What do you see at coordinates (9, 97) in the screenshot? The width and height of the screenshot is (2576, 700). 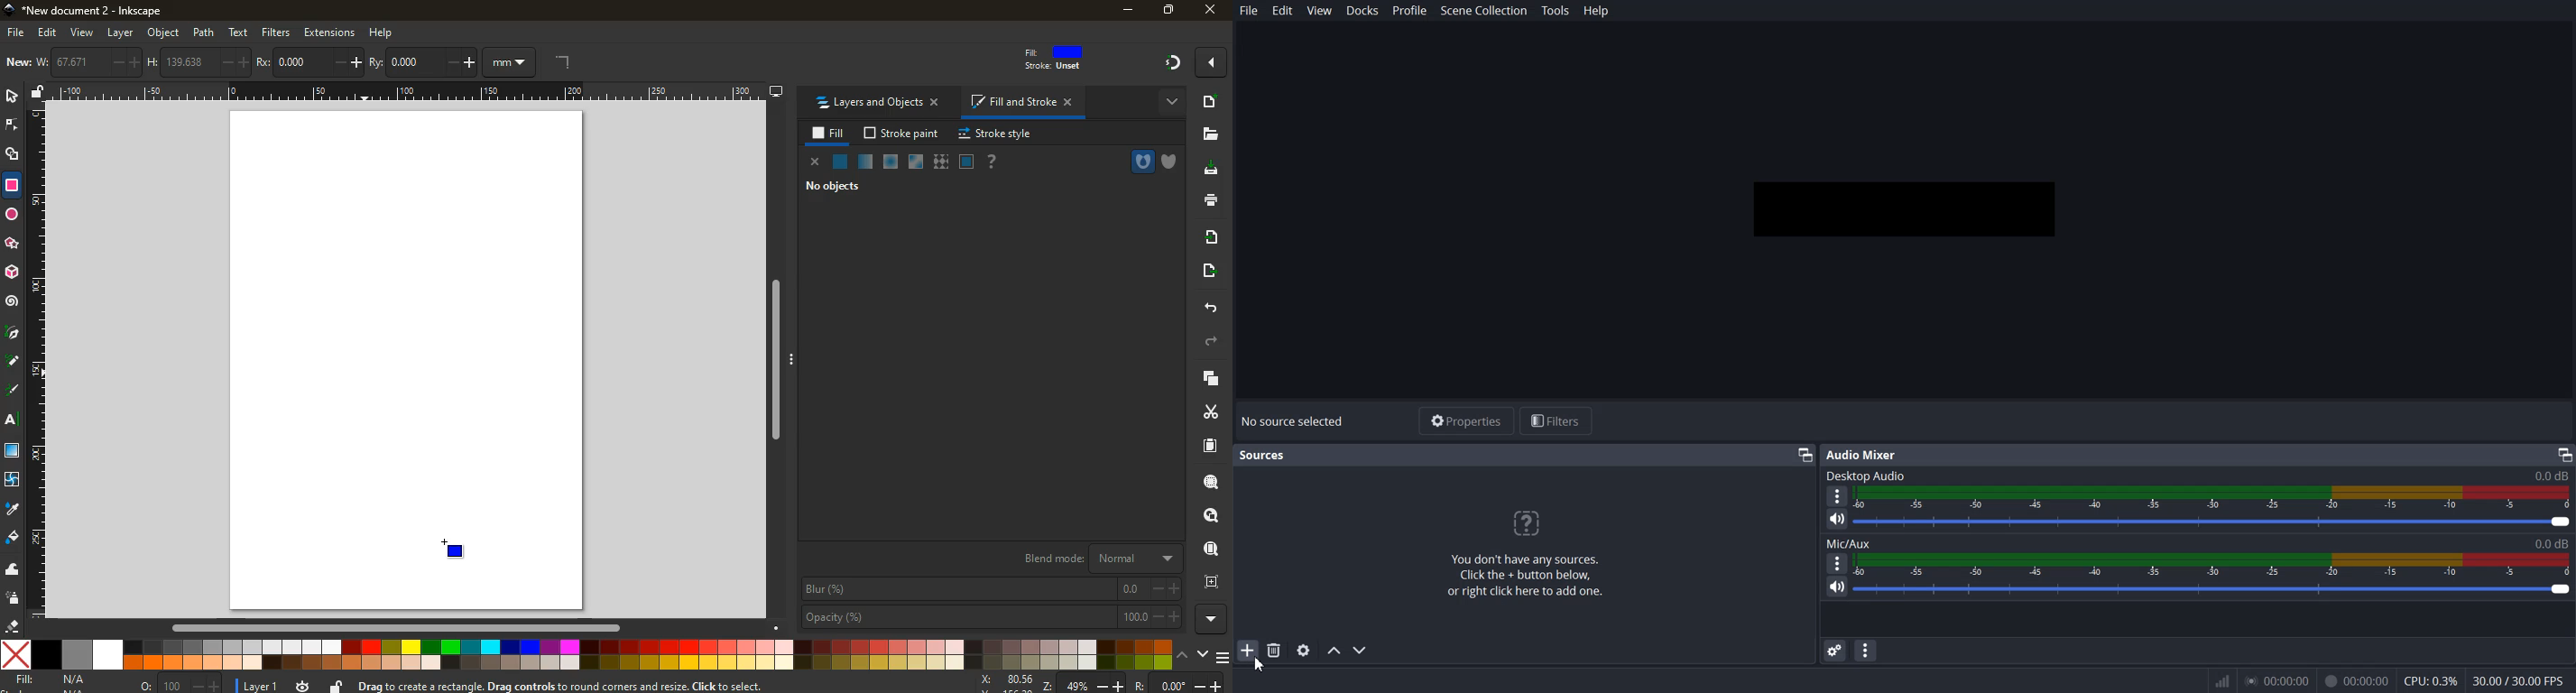 I see `select` at bounding box center [9, 97].